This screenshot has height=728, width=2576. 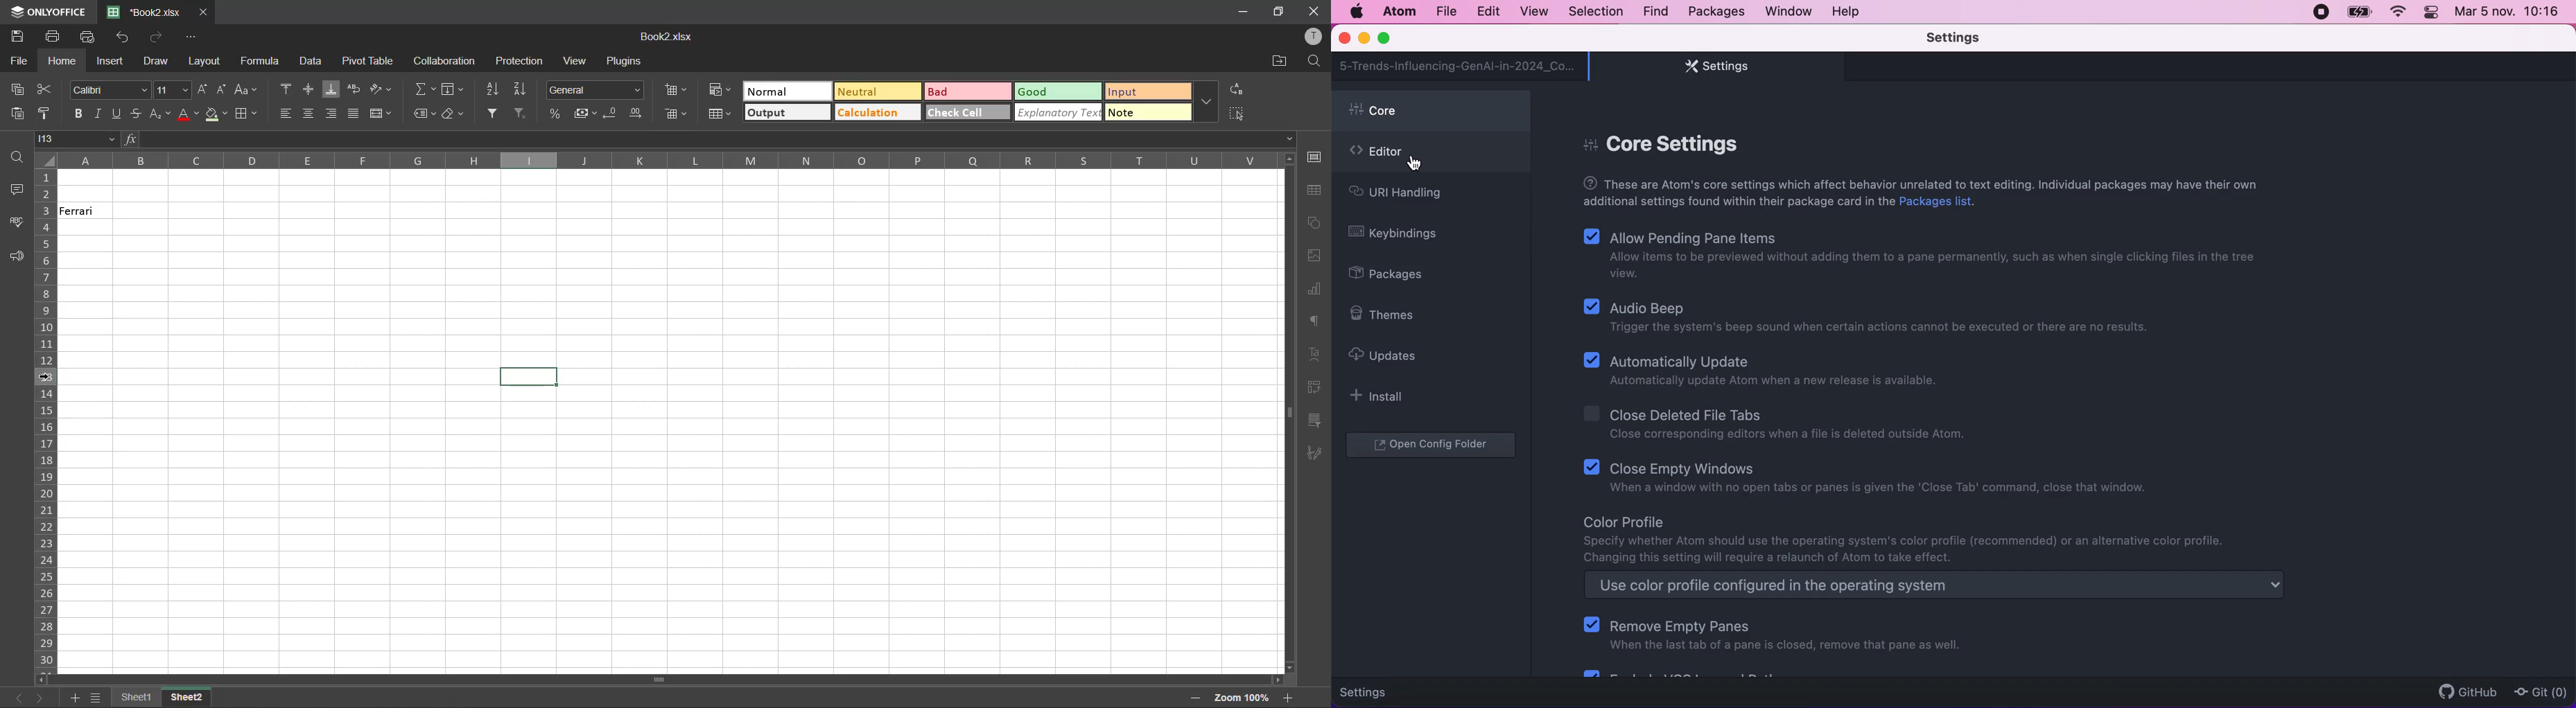 What do you see at coordinates (594, 91) in the screenshot?
I see `number format` at bounding box center [594, 91].